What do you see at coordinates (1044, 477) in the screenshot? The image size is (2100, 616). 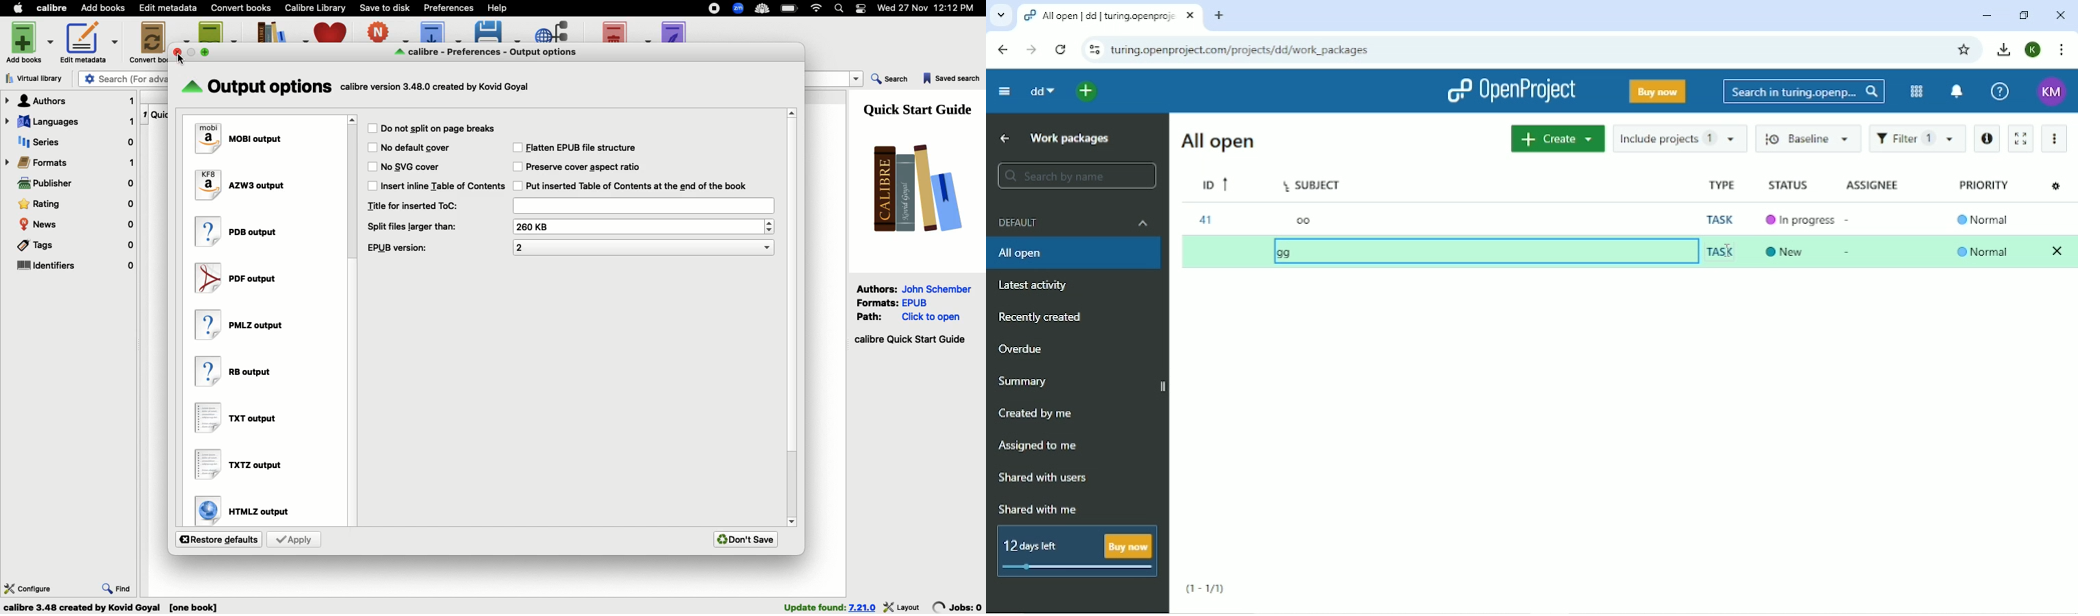 I see `Shared with users` at bounding box center [1044, 477].